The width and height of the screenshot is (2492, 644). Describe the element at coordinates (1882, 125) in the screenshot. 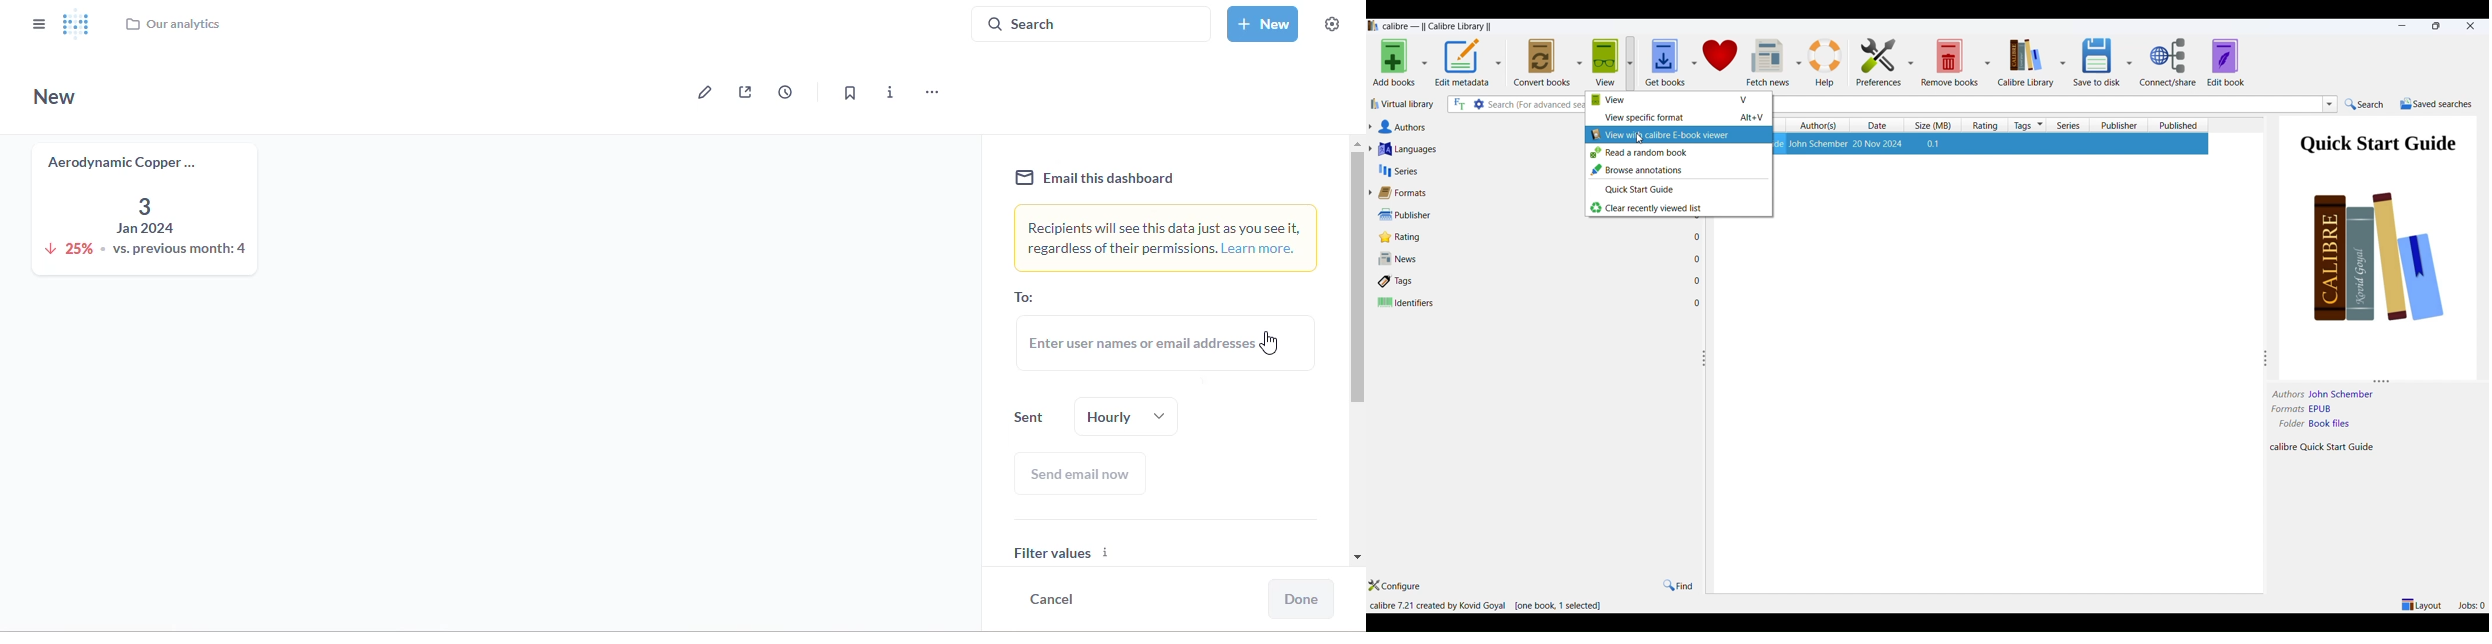

I see `date` at that location.